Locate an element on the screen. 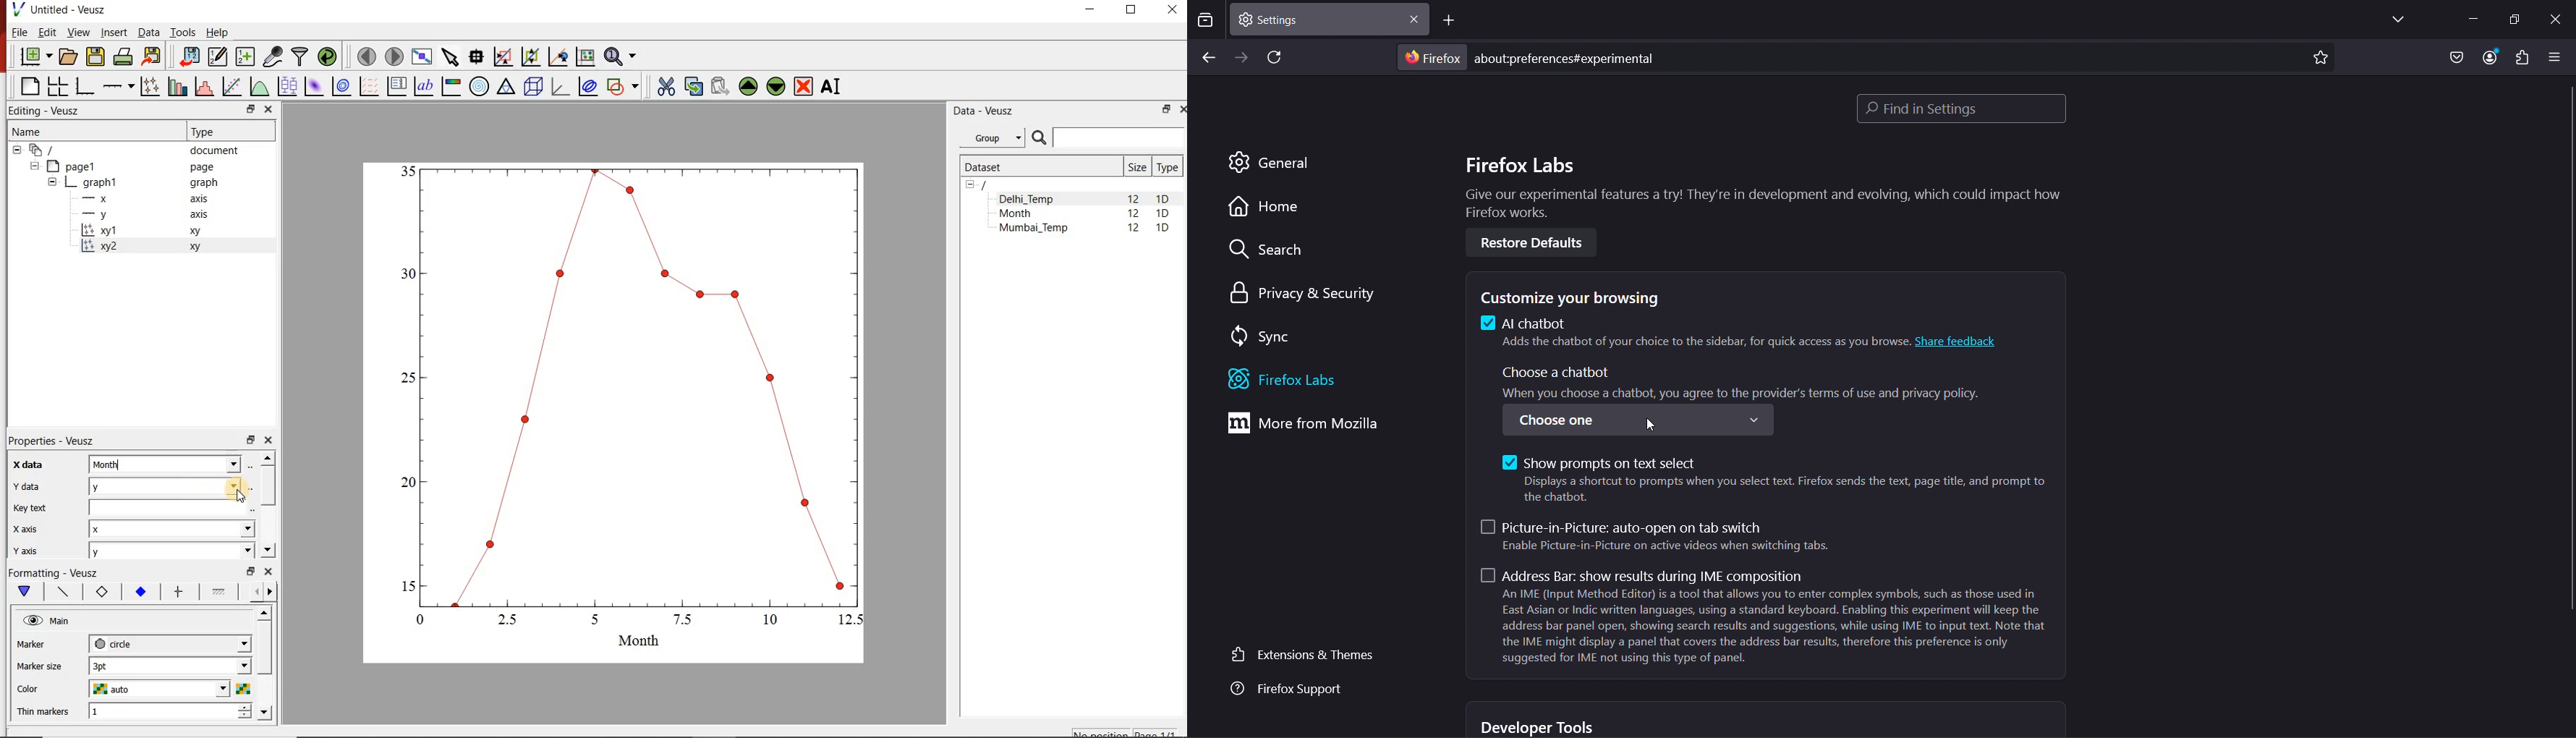 This screenshot has height=756, width=2576. click to recenter graph axes is located at coordinates (558, 57).